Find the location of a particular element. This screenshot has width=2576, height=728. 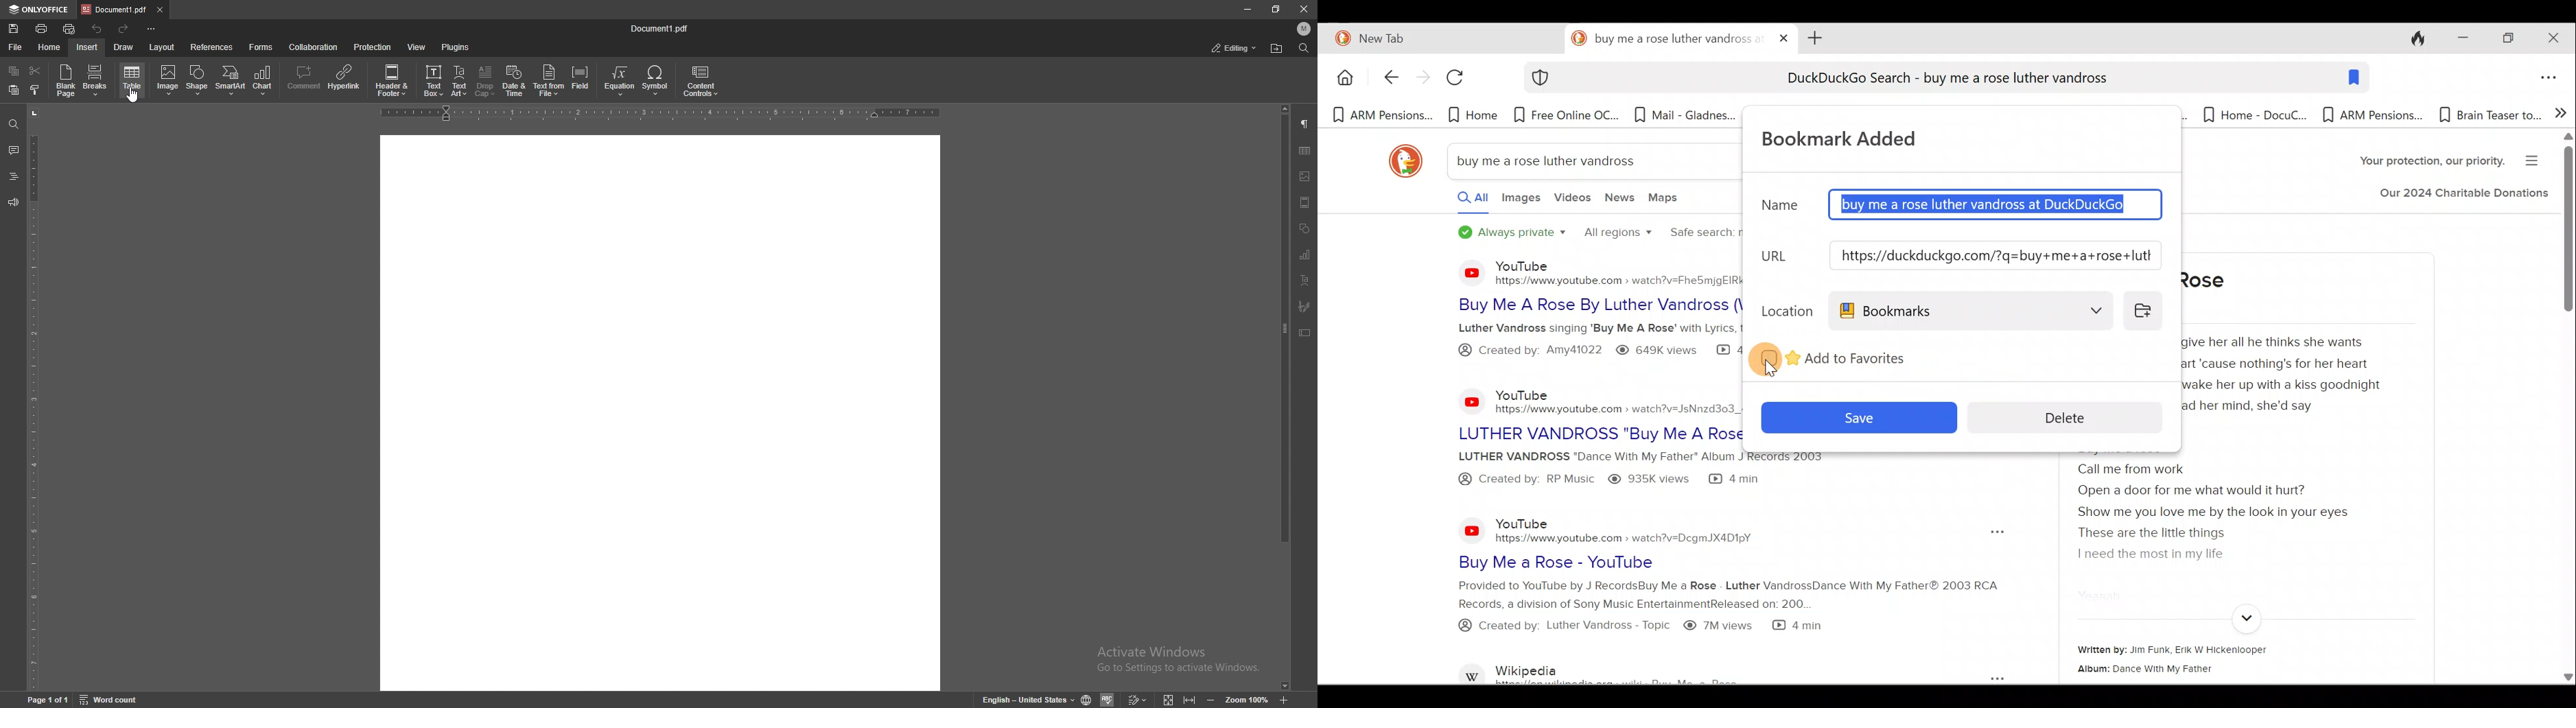

horizontal scale is located at coordinates (657, 114).